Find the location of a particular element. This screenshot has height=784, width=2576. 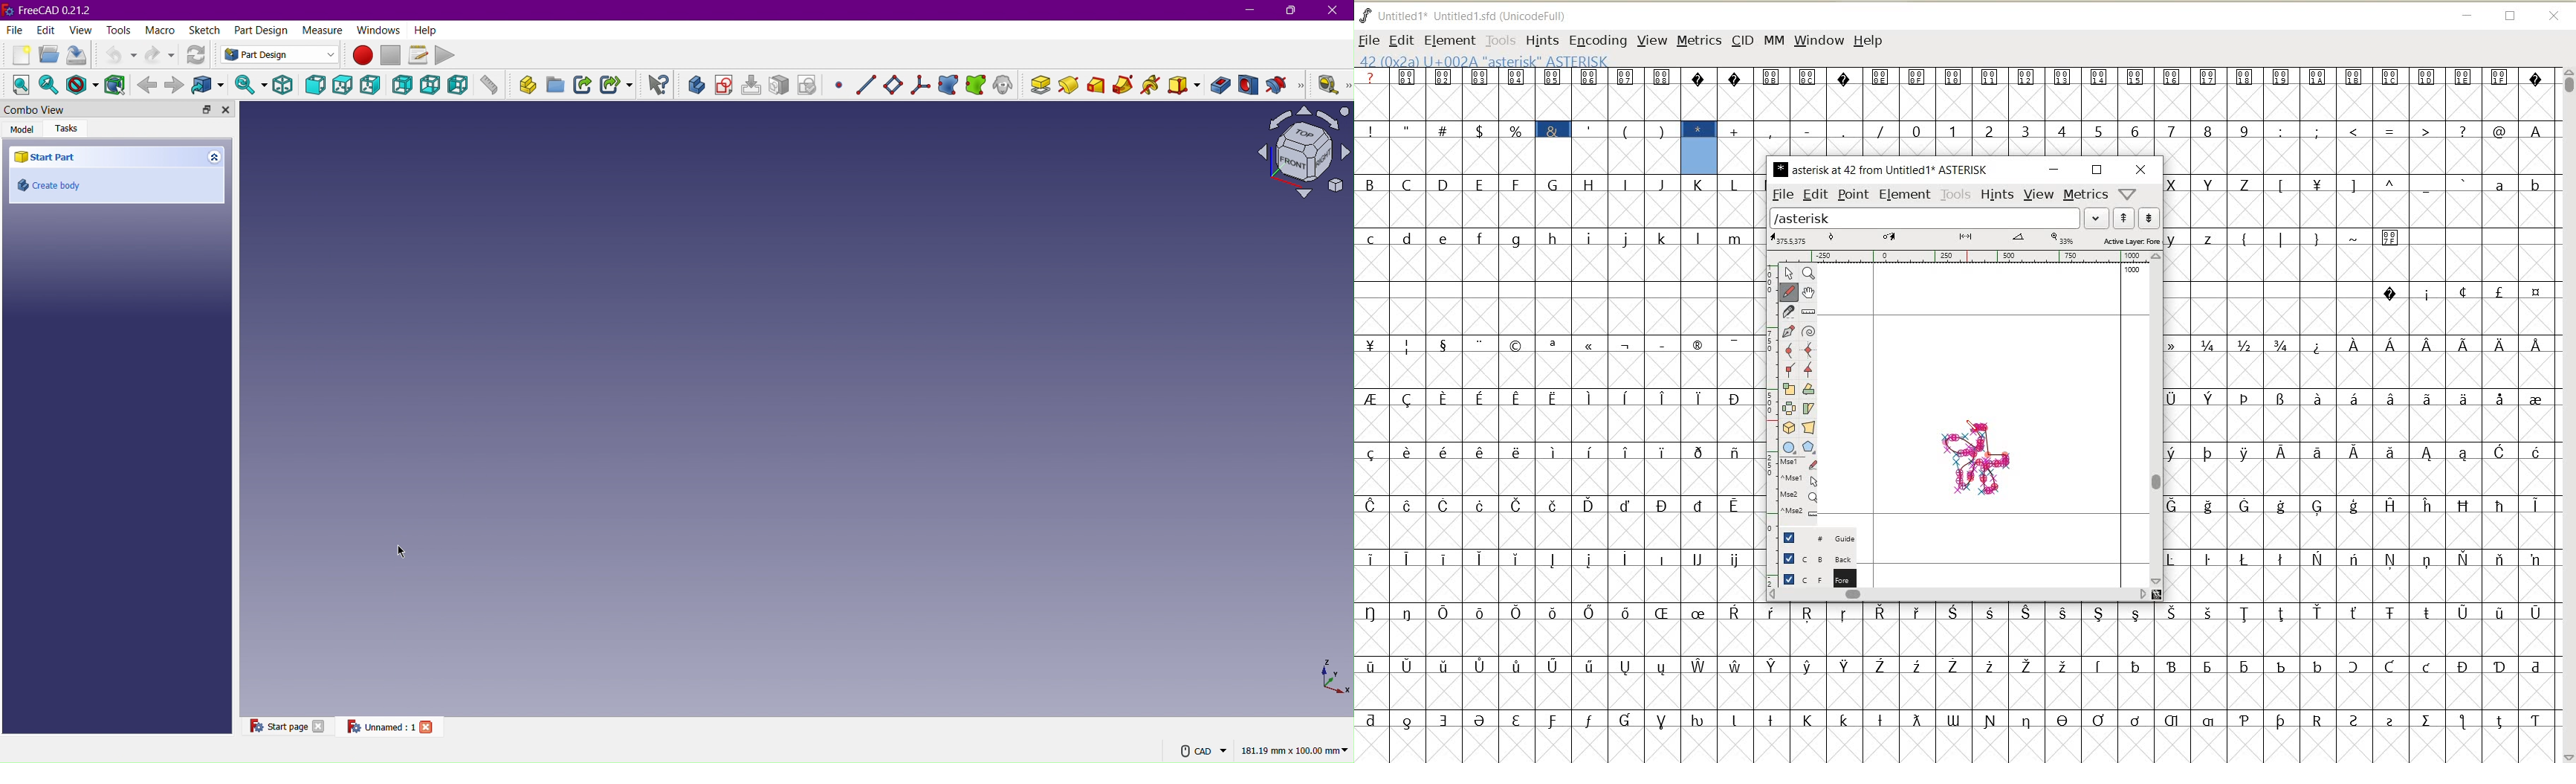

Maximize/restore is located at coordinates (1291, 15).